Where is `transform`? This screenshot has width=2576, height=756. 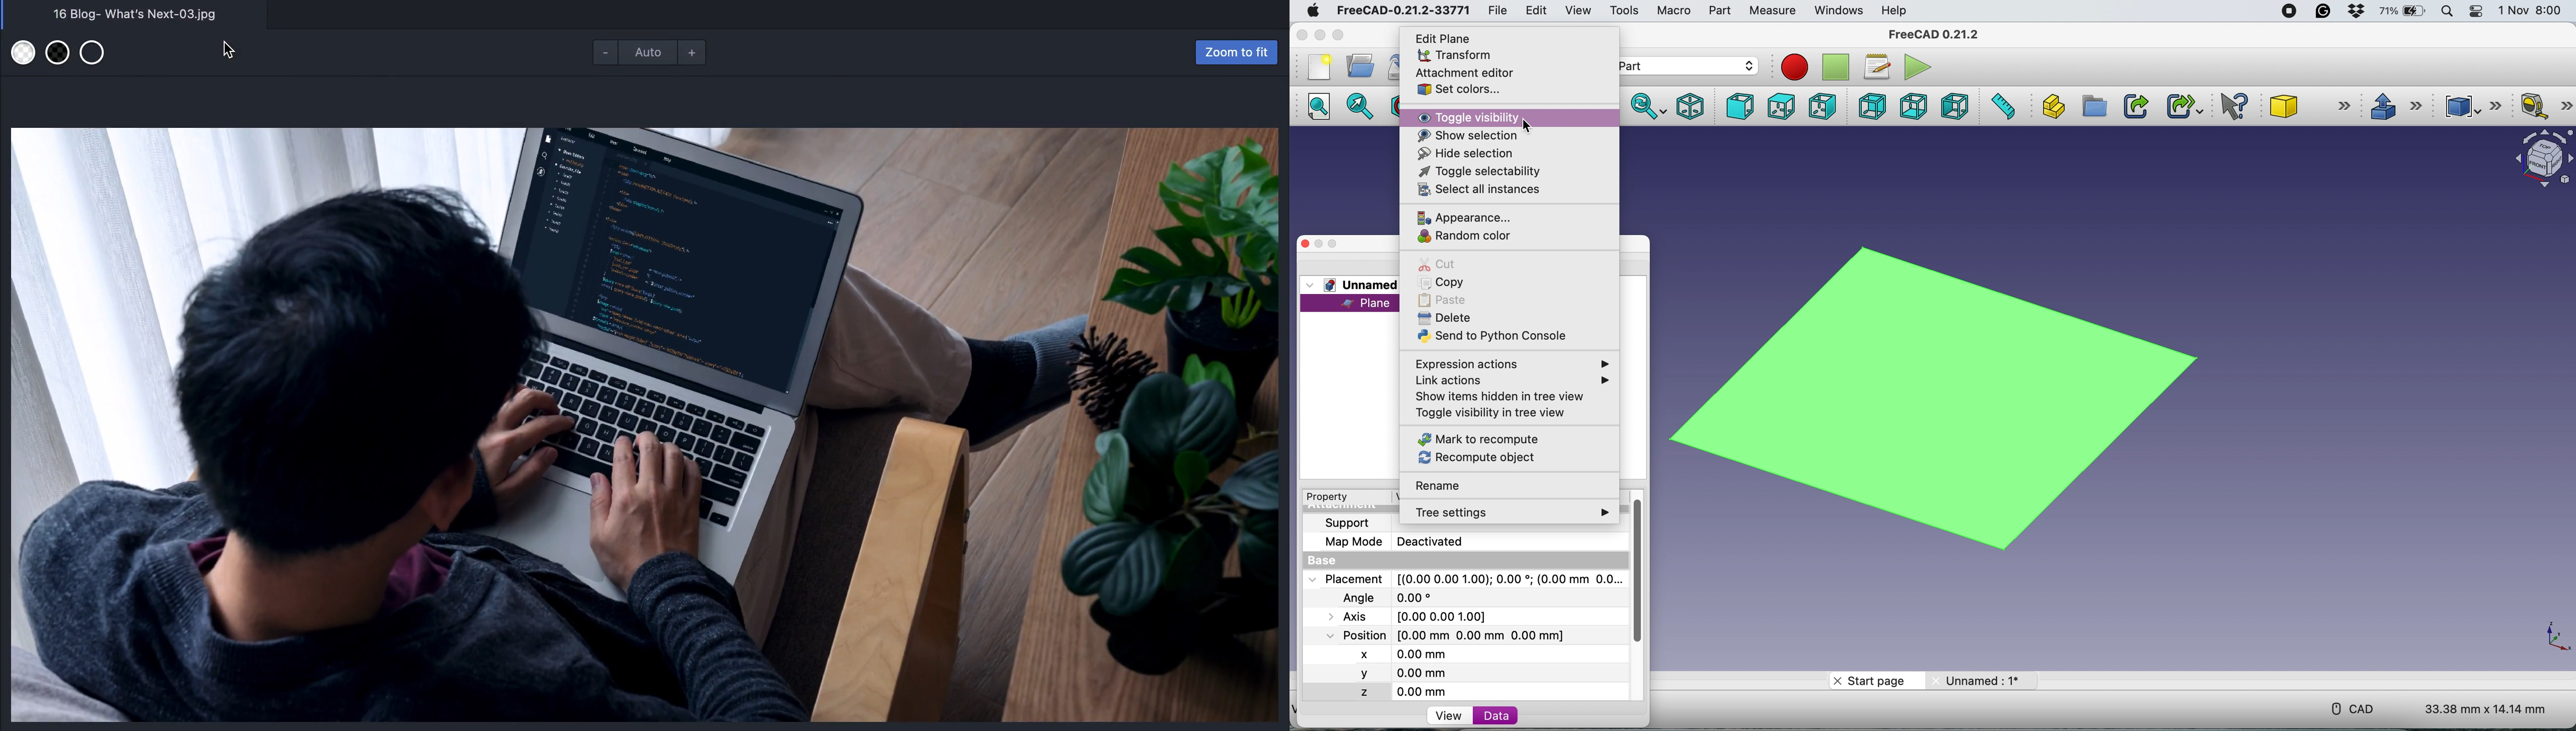
transform is located at coordinates (1452, 56).